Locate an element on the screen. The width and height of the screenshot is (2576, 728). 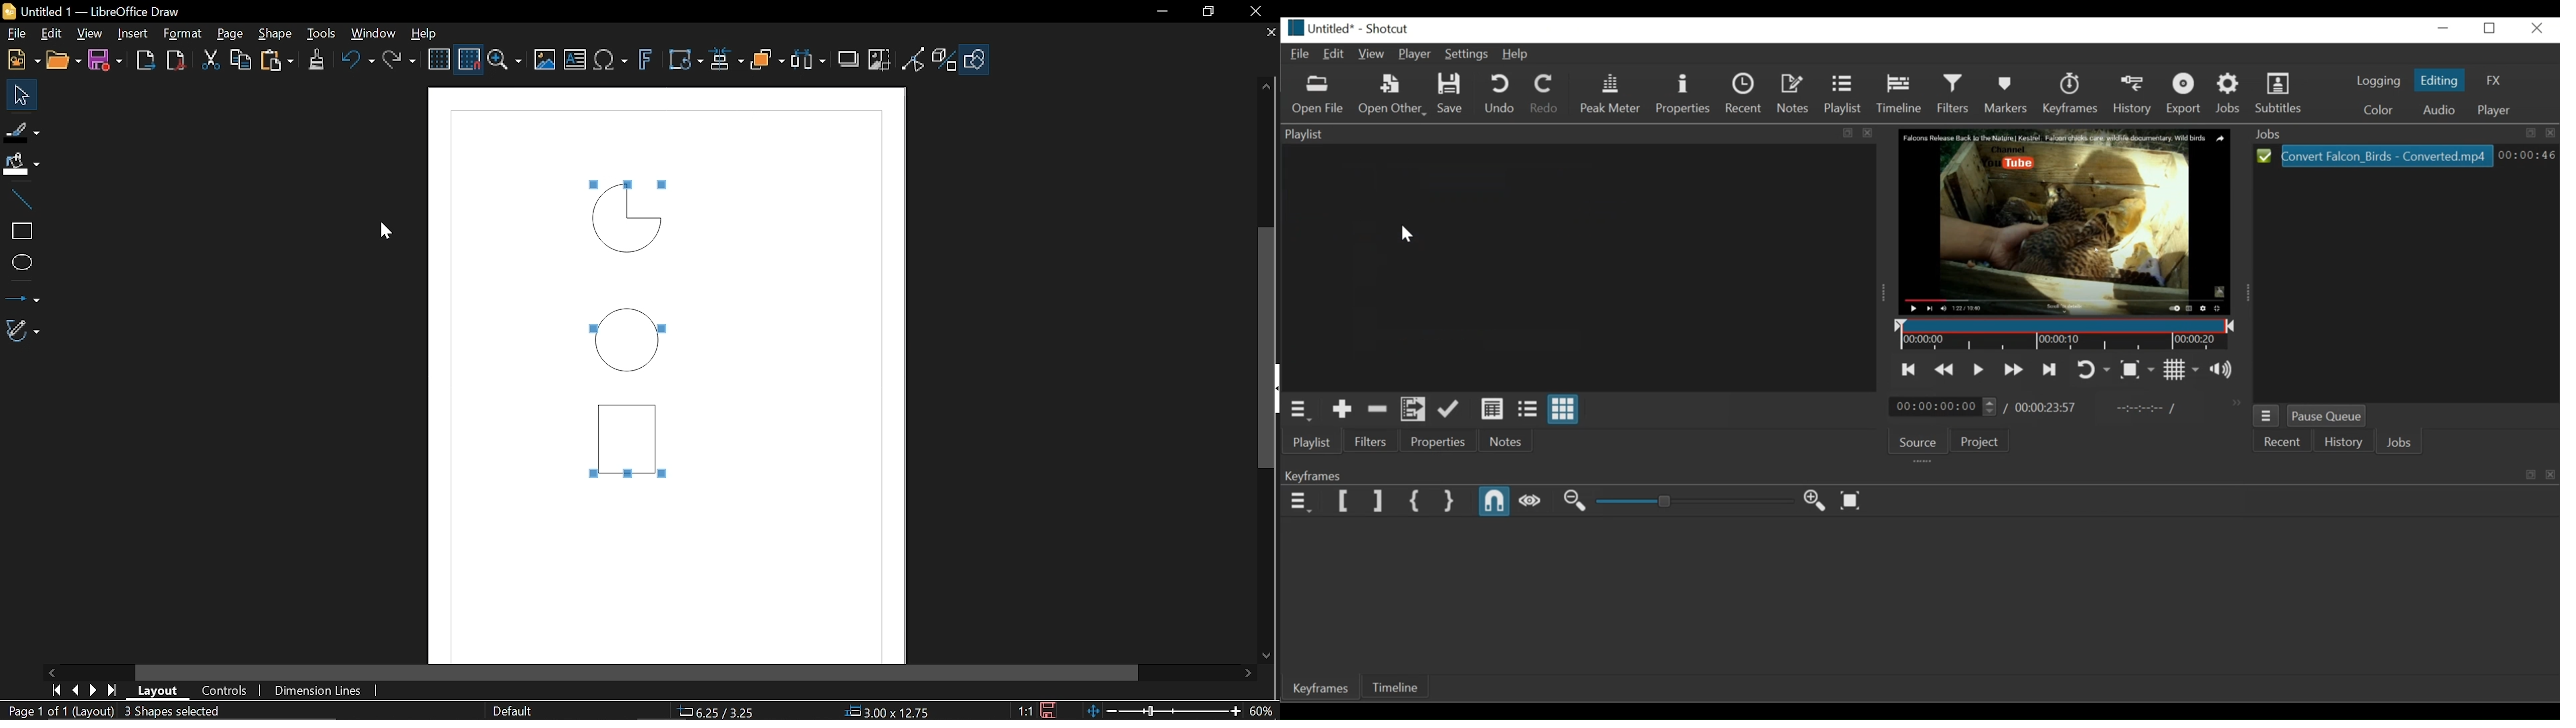
Controls is located at coordinates (225, 690).